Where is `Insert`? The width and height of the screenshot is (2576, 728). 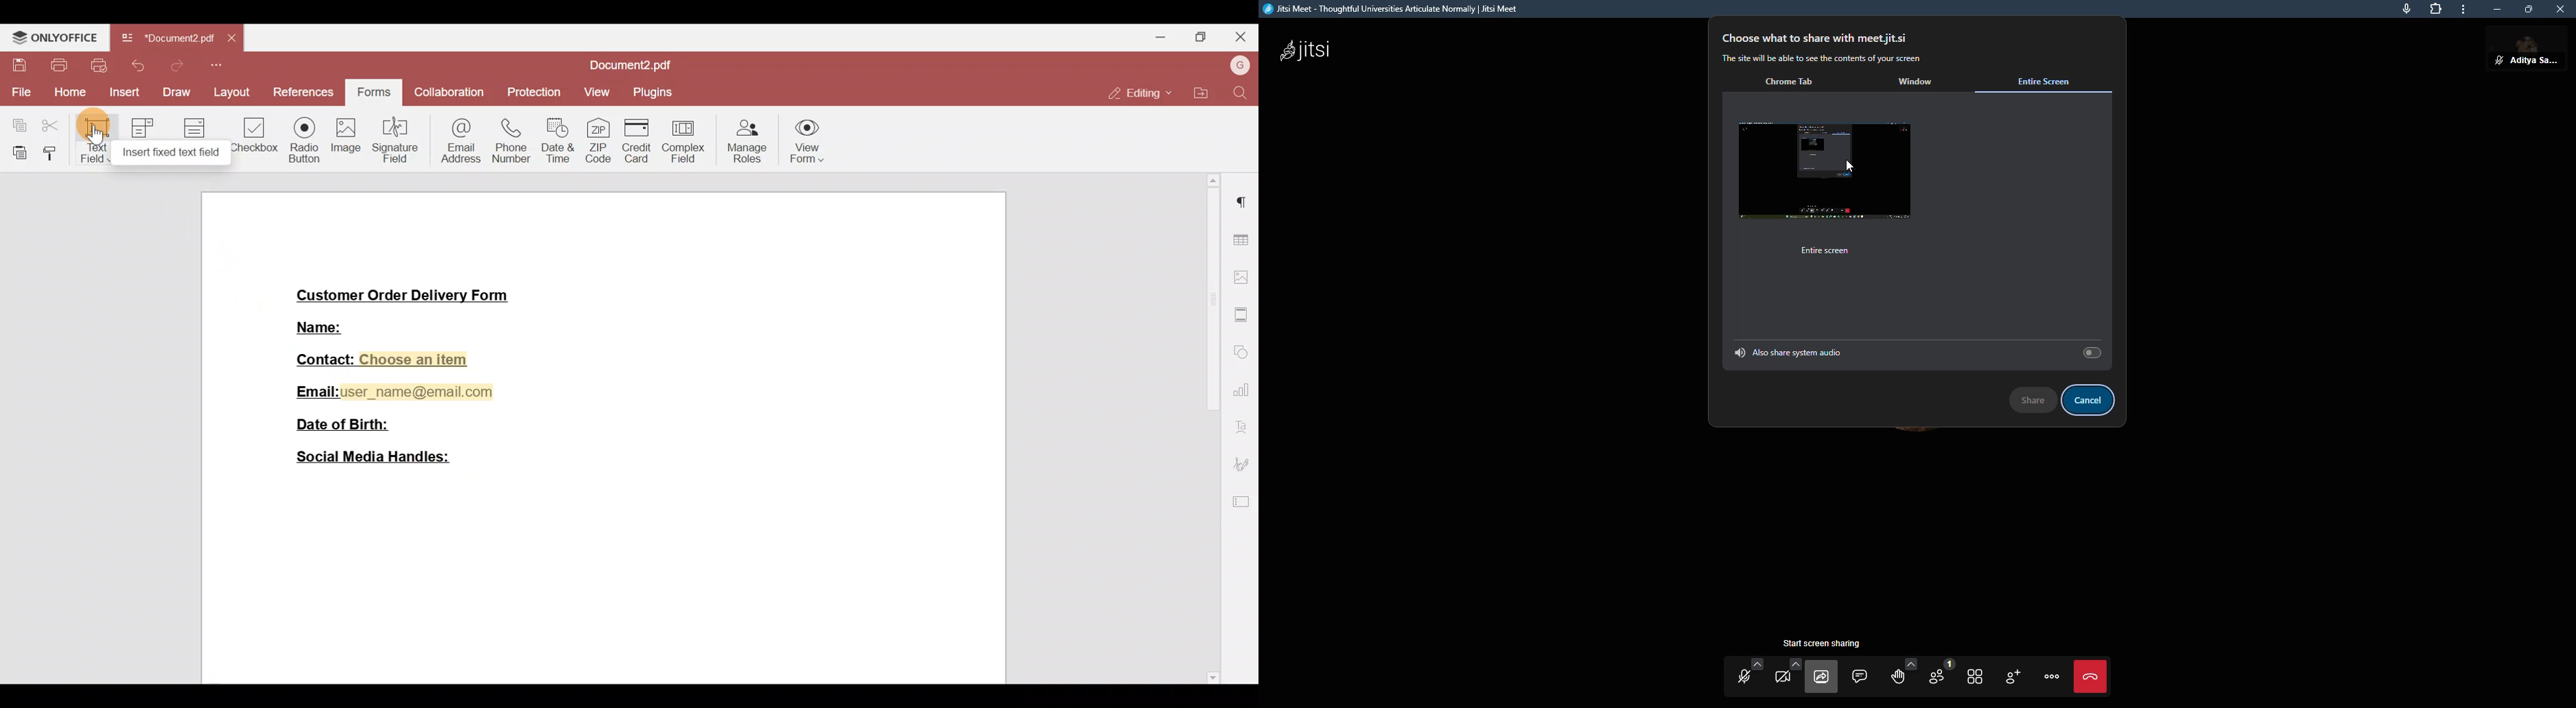
Insert is located at coordinates (123, 93).